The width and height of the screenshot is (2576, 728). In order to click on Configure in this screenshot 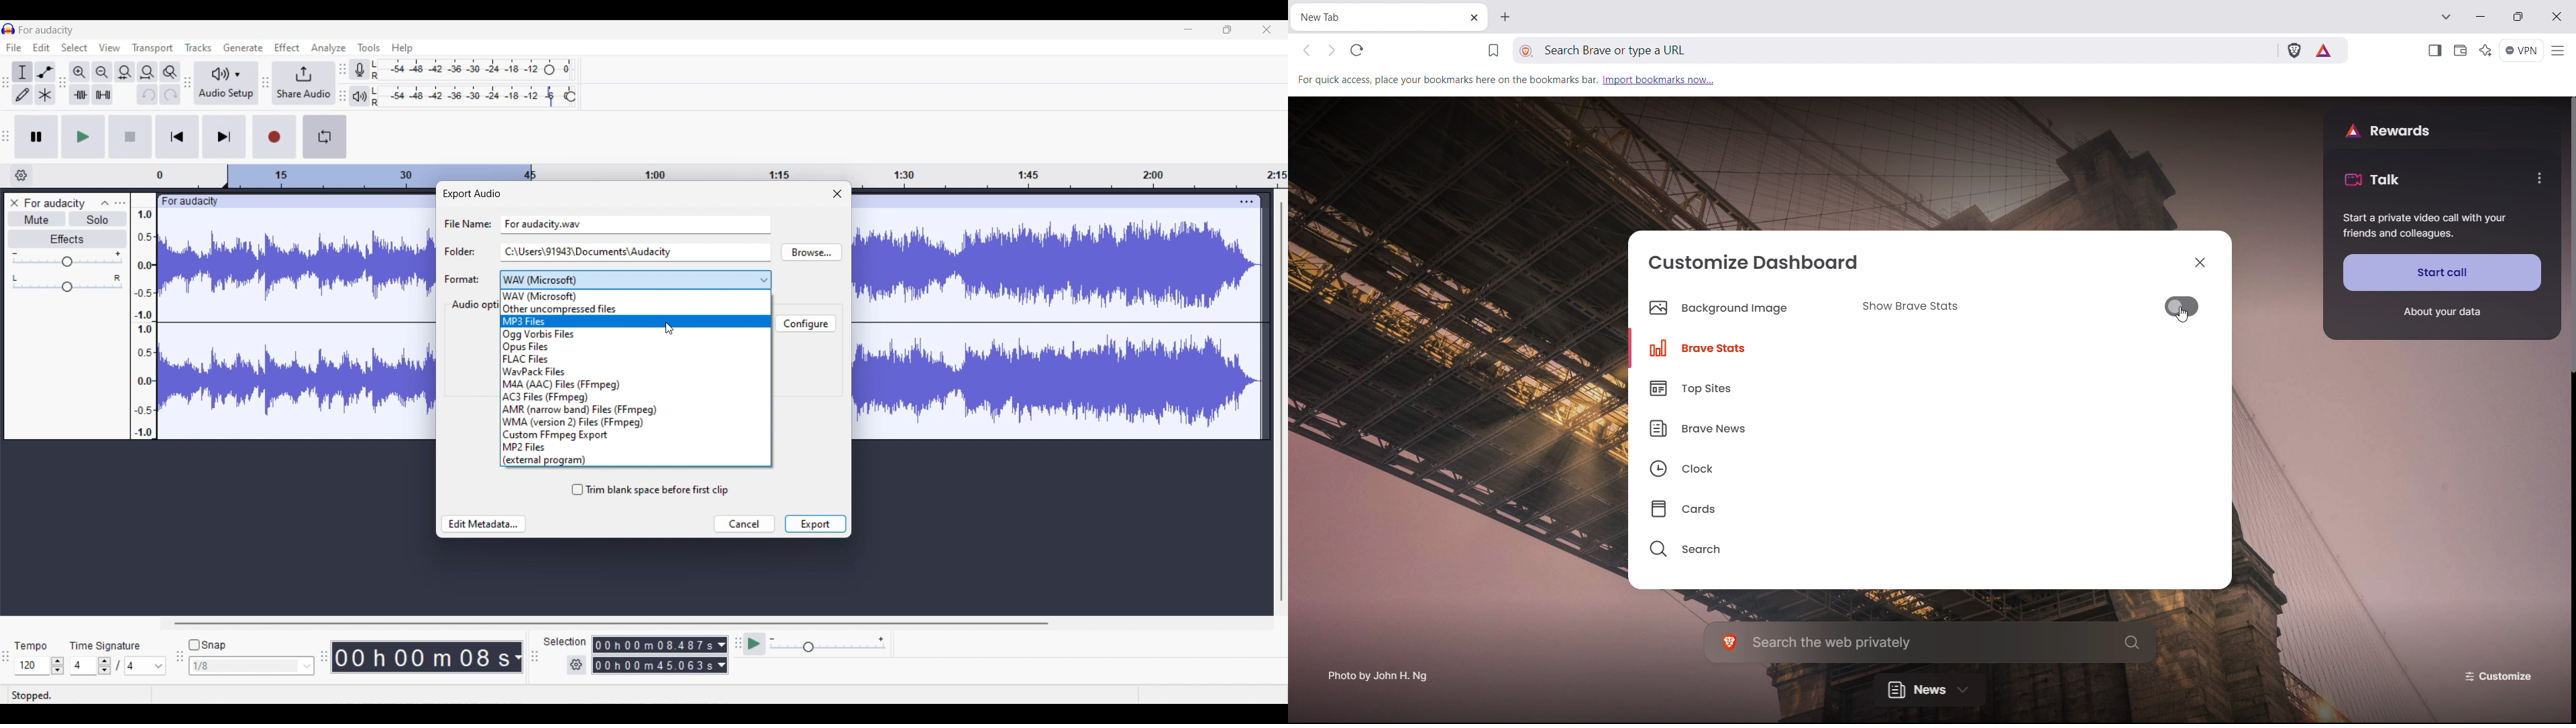, I will do `click(805, 323)`.